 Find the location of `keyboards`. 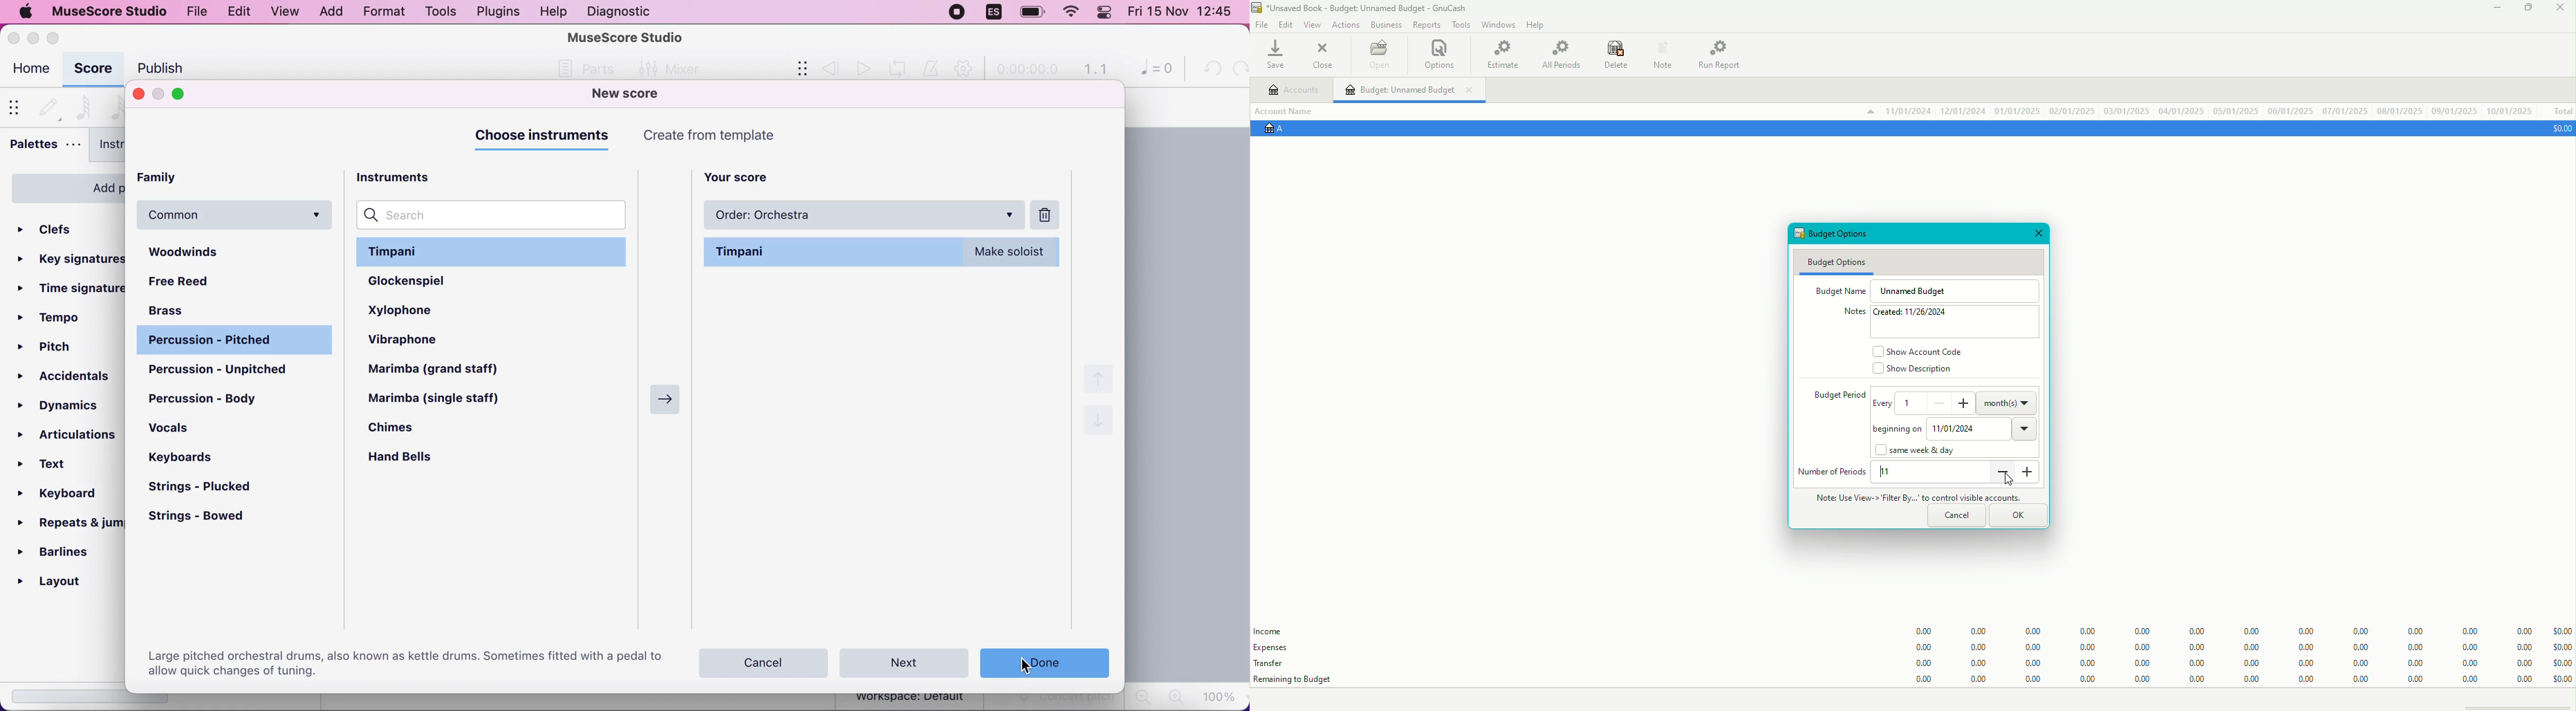

keyboards is located at coordinates (183, 458).